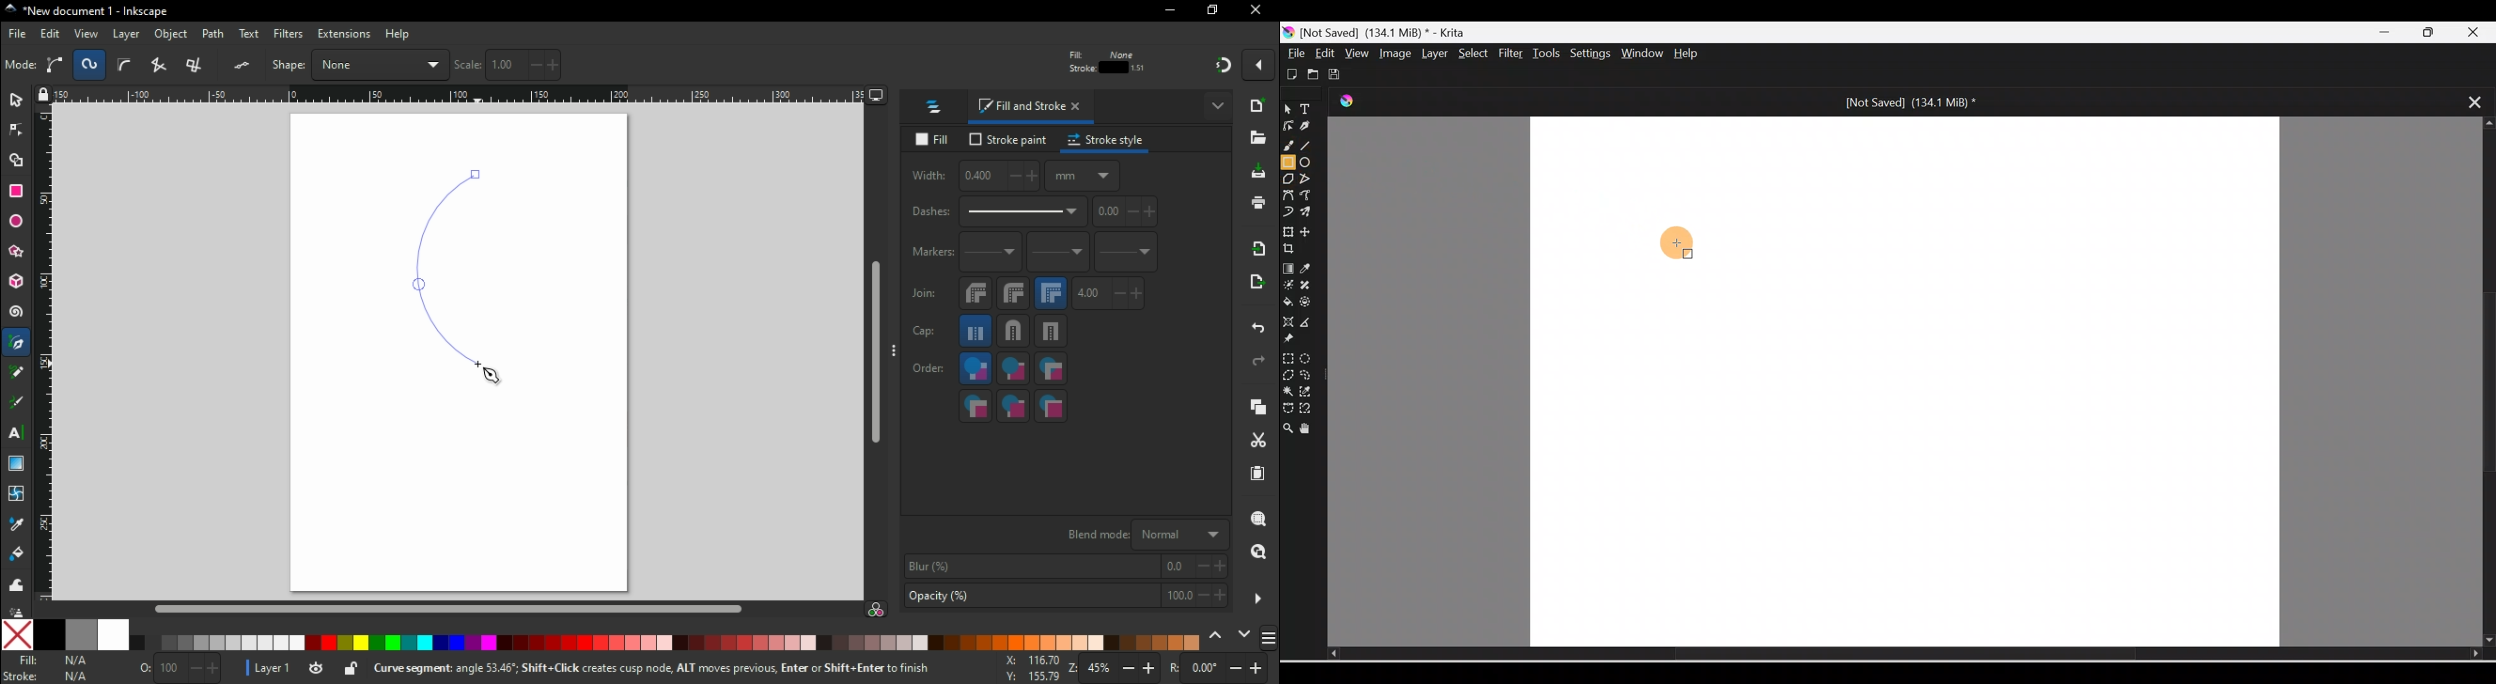 This screenshot has height=700, width=2520. I want to click on Select shapes tool, so click(1288, 111).